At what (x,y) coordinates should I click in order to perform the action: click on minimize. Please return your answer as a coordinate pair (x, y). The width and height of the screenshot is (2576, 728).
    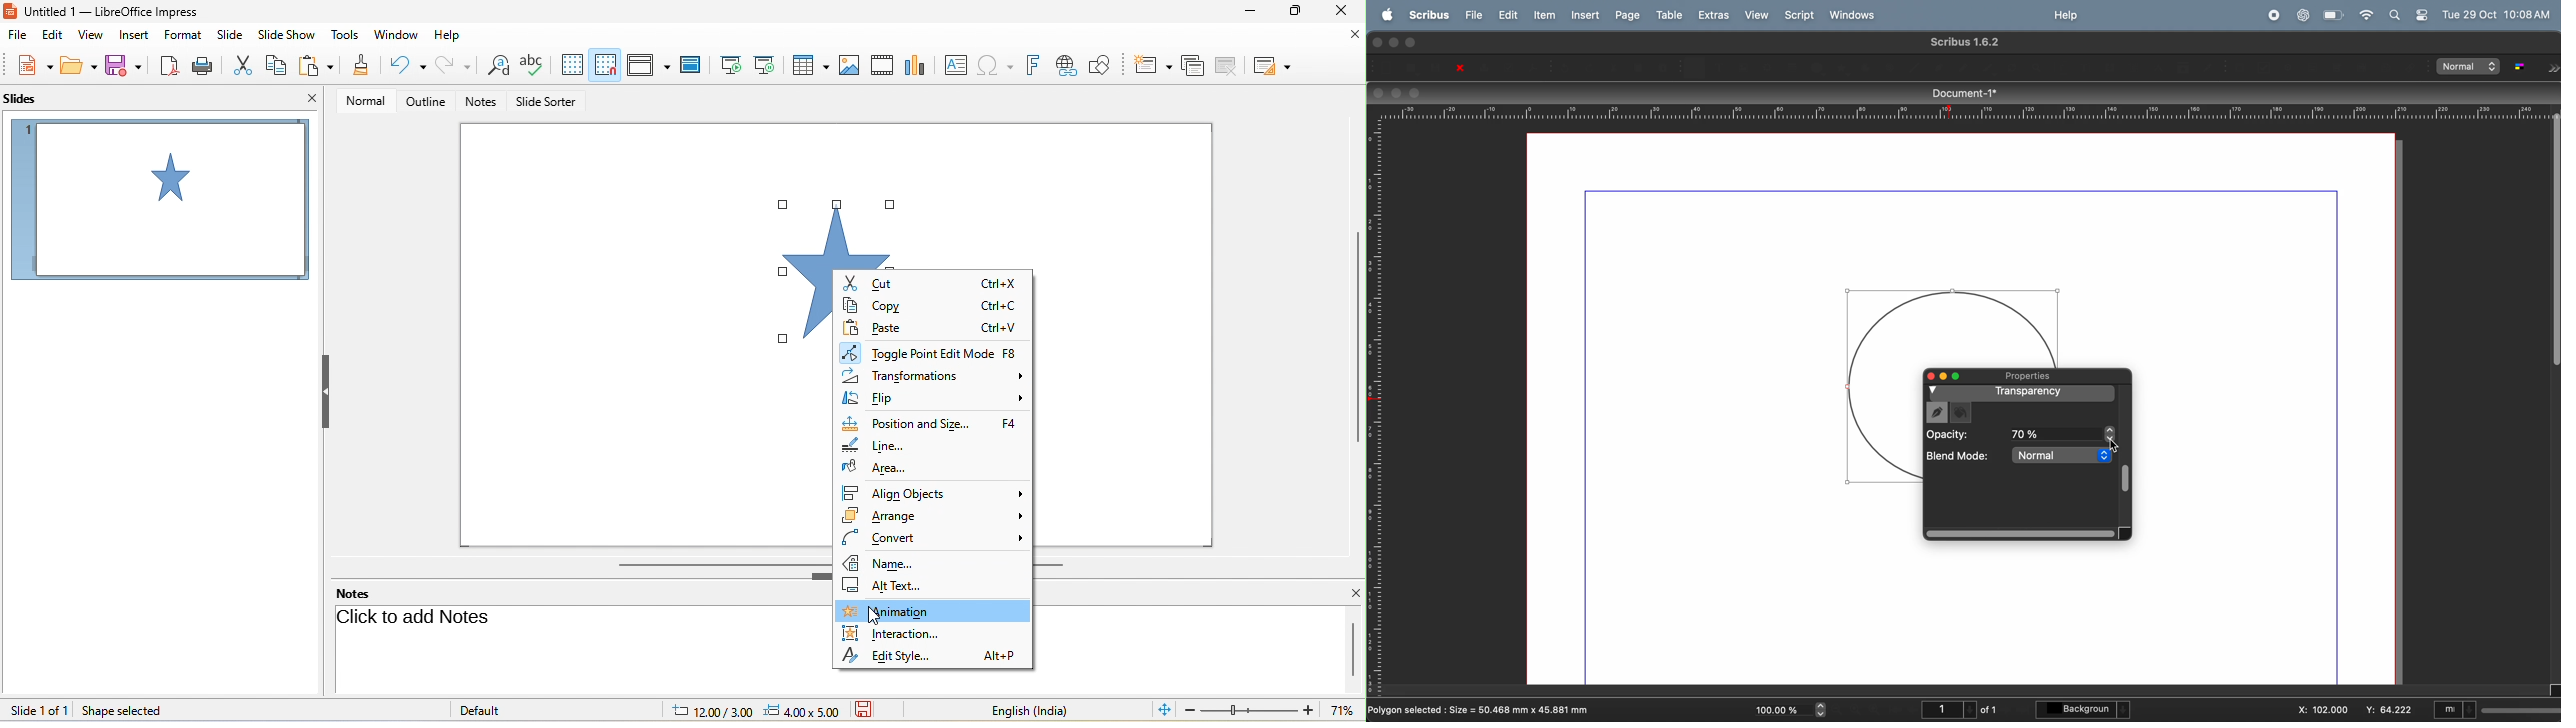
    Looking at the image, I should click on (1943, 376).